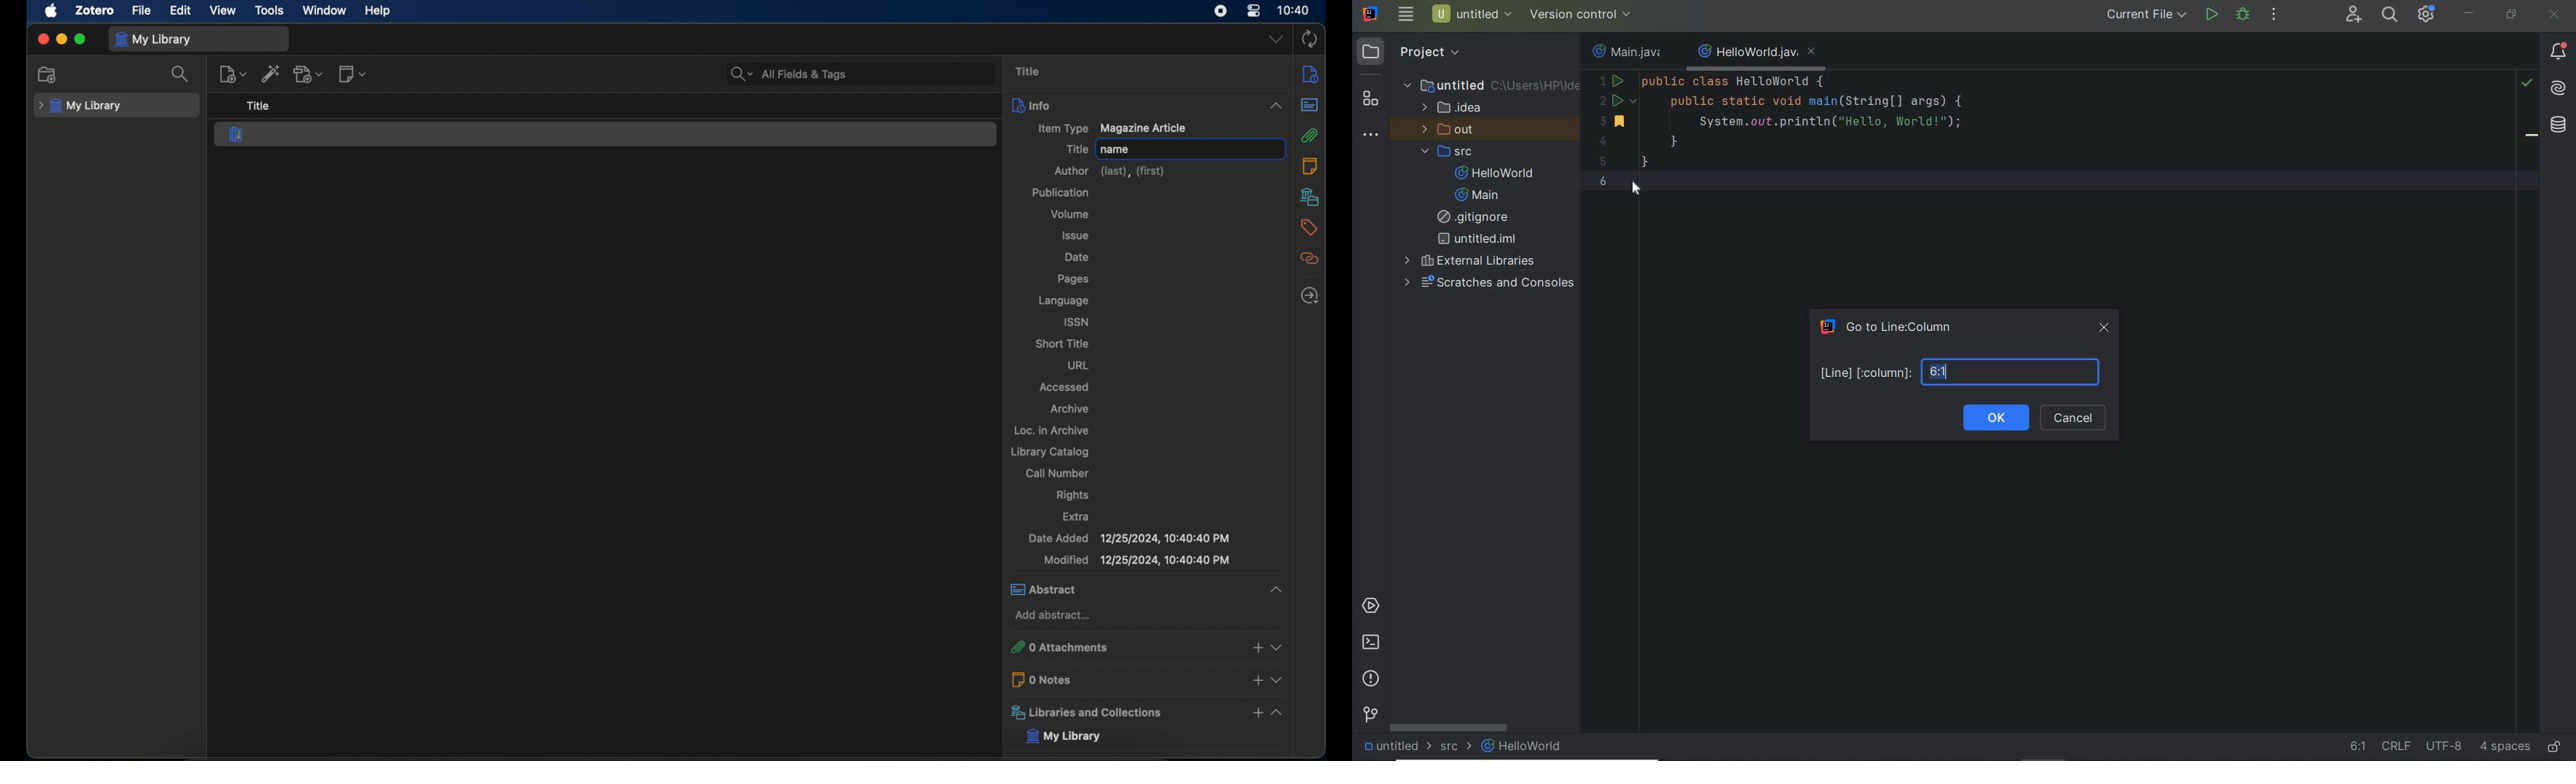 The width and height of the screenshot is (2576, 784). I want to click on tags, so click(1309, 229).